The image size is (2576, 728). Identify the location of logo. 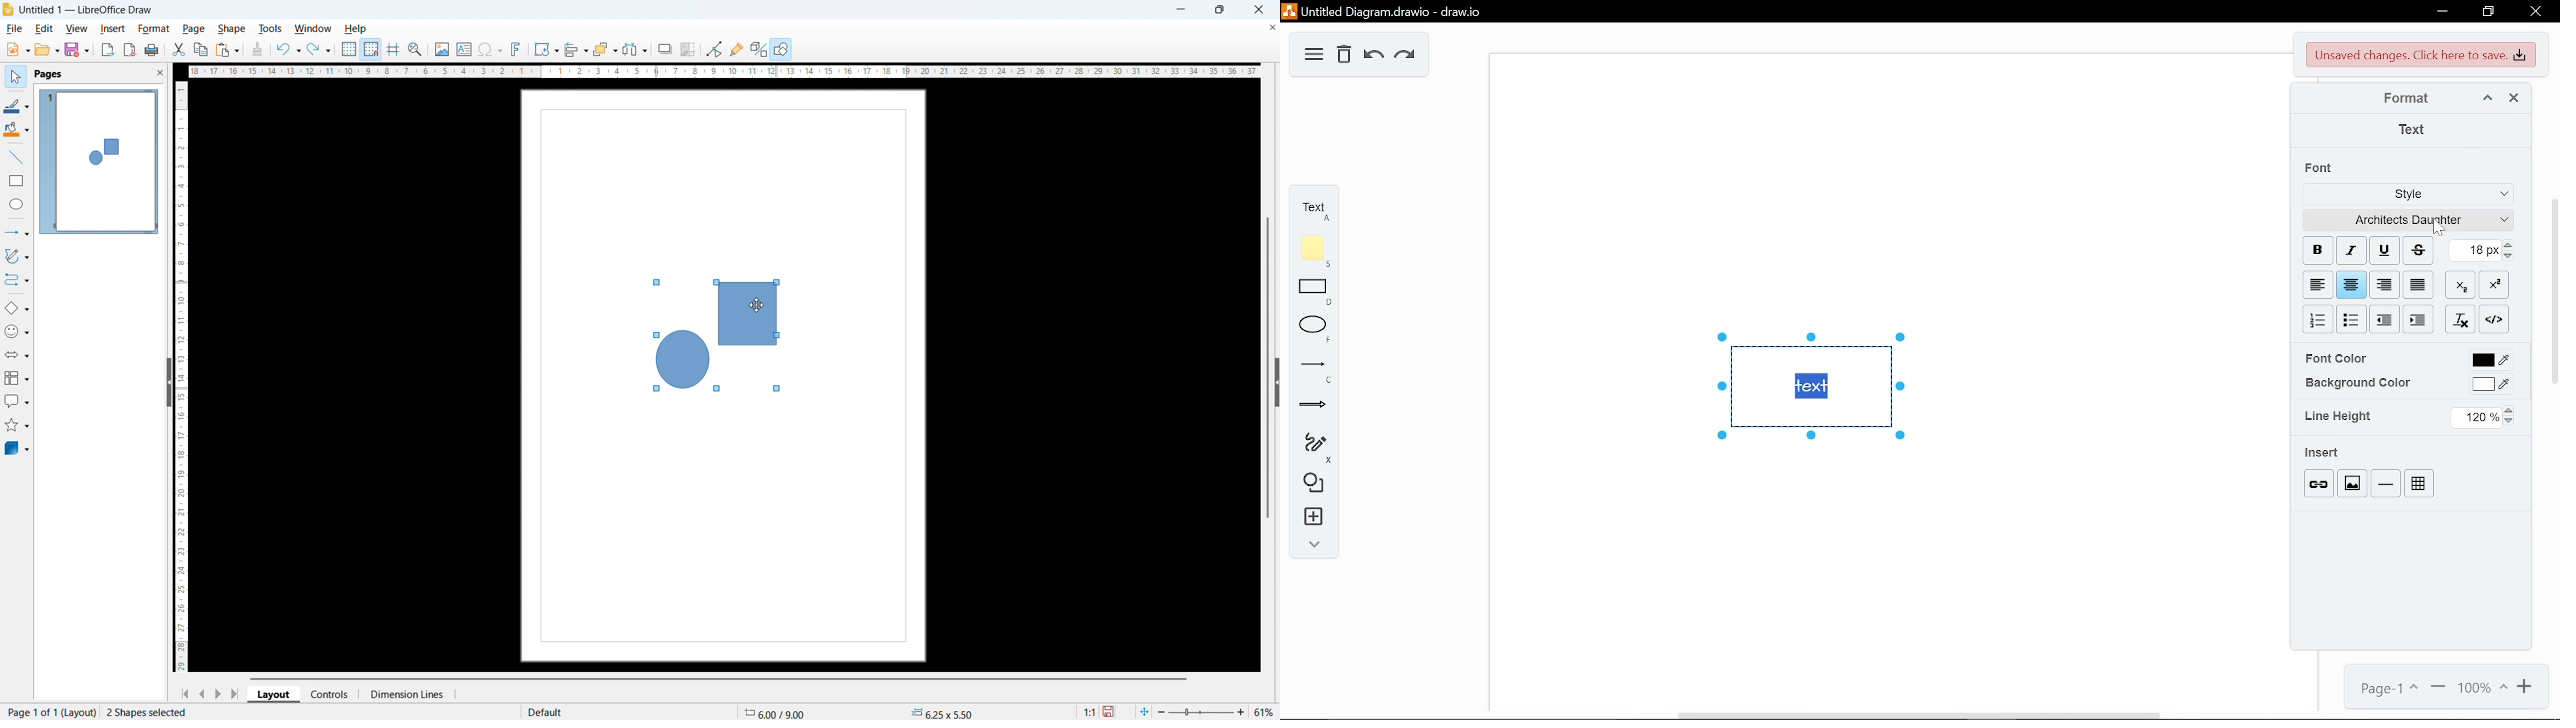
(8, 10).